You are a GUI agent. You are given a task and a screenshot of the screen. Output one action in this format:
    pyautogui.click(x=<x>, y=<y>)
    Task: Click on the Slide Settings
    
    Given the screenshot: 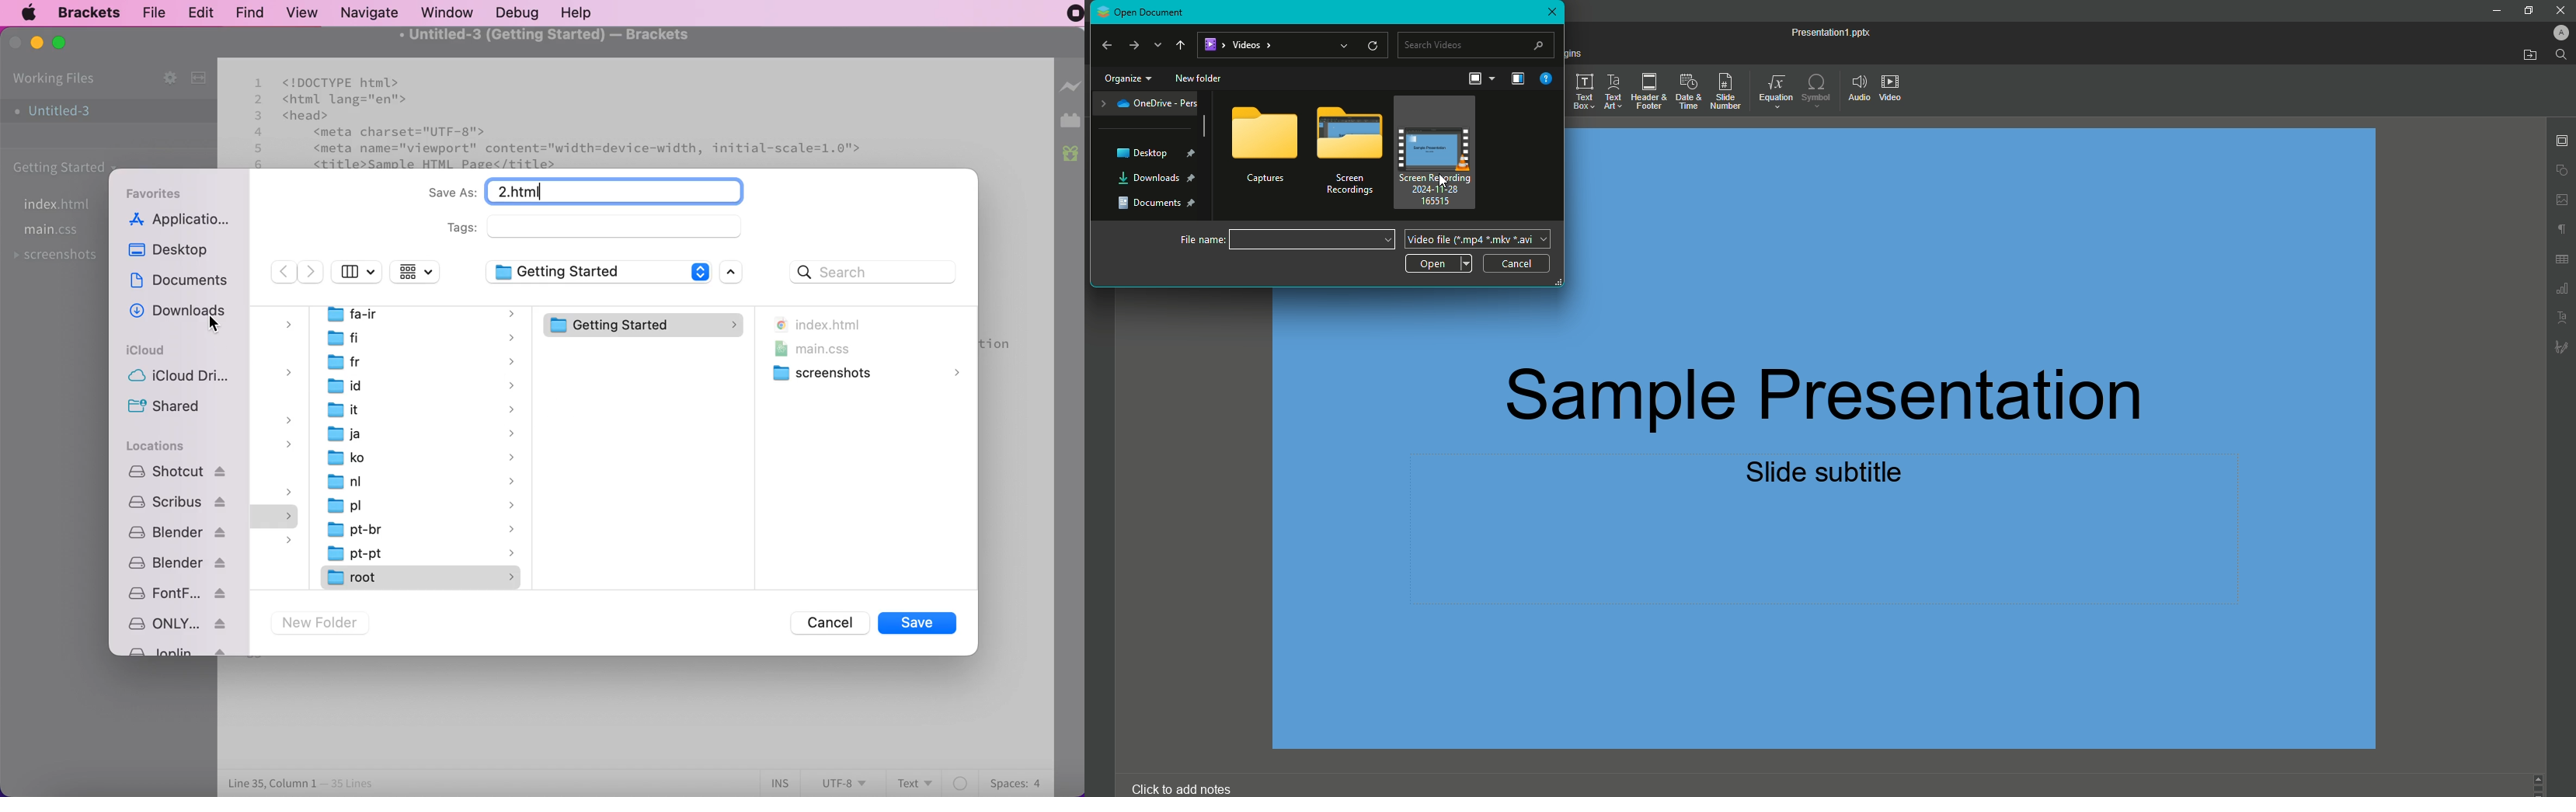 What is the action you would take?
    pyautogui.click(x=2558, y=141)
    